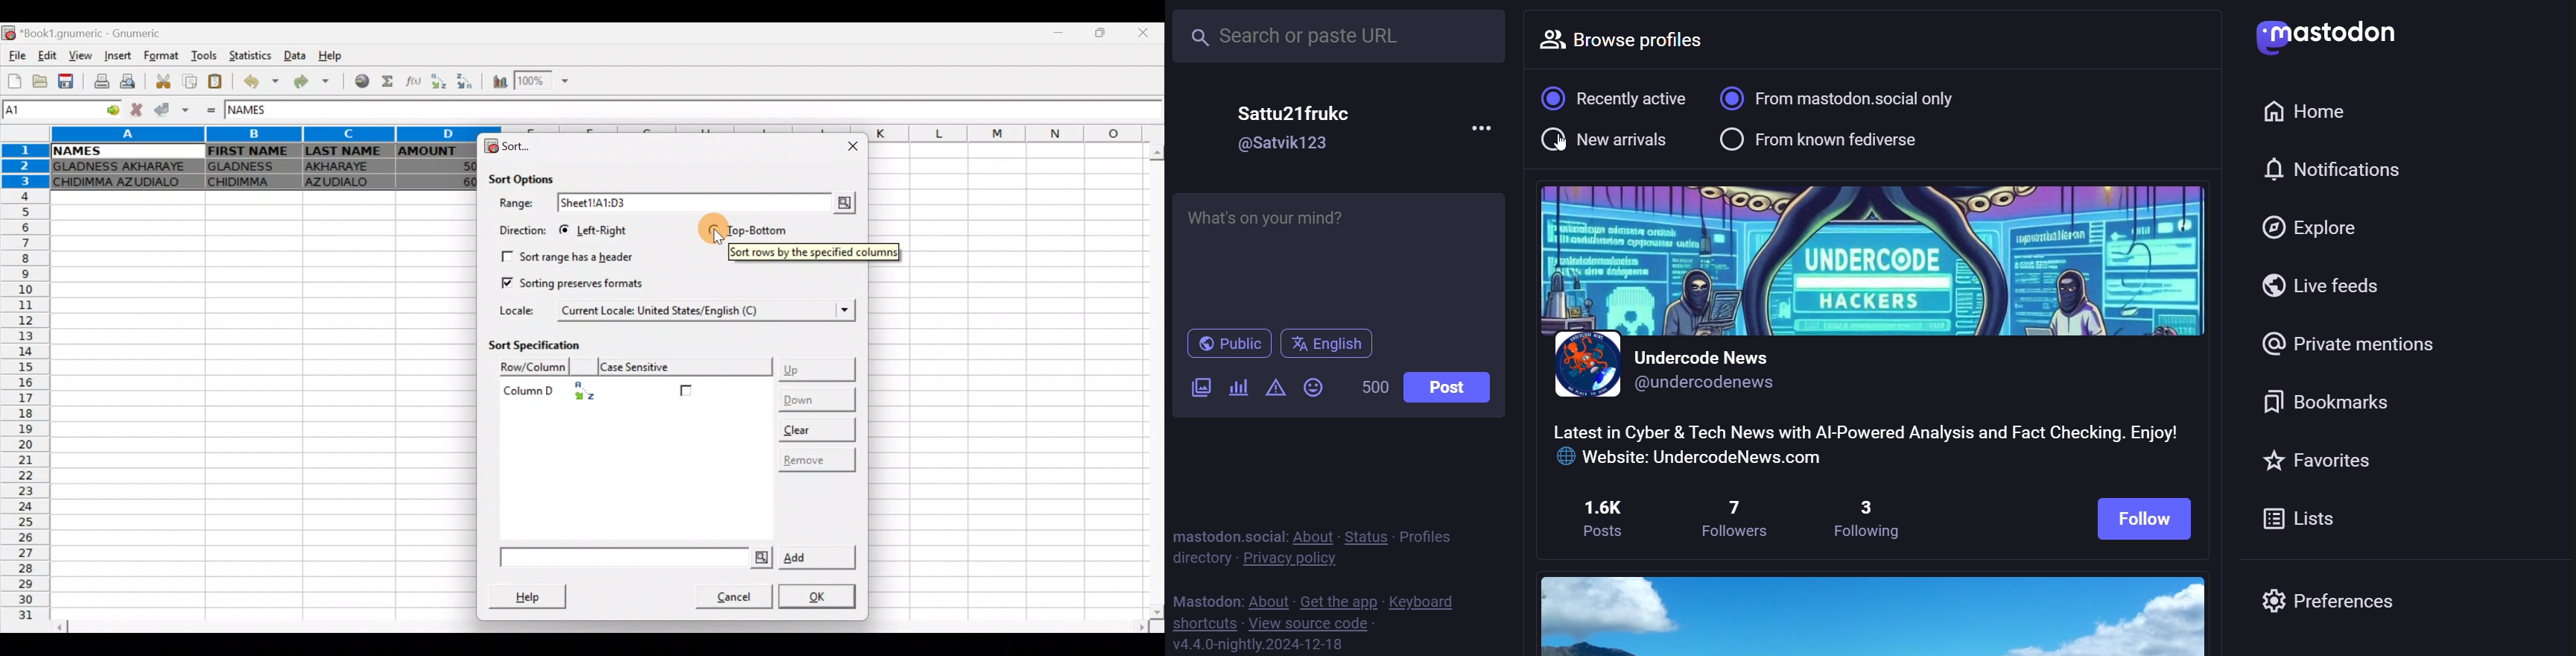 The height and width of the screenshot is (672, 2576). What do you see at coordinates (363, 80) in the screenshot?
I see `Insert hyperlink` at bounding box center [363, 80].